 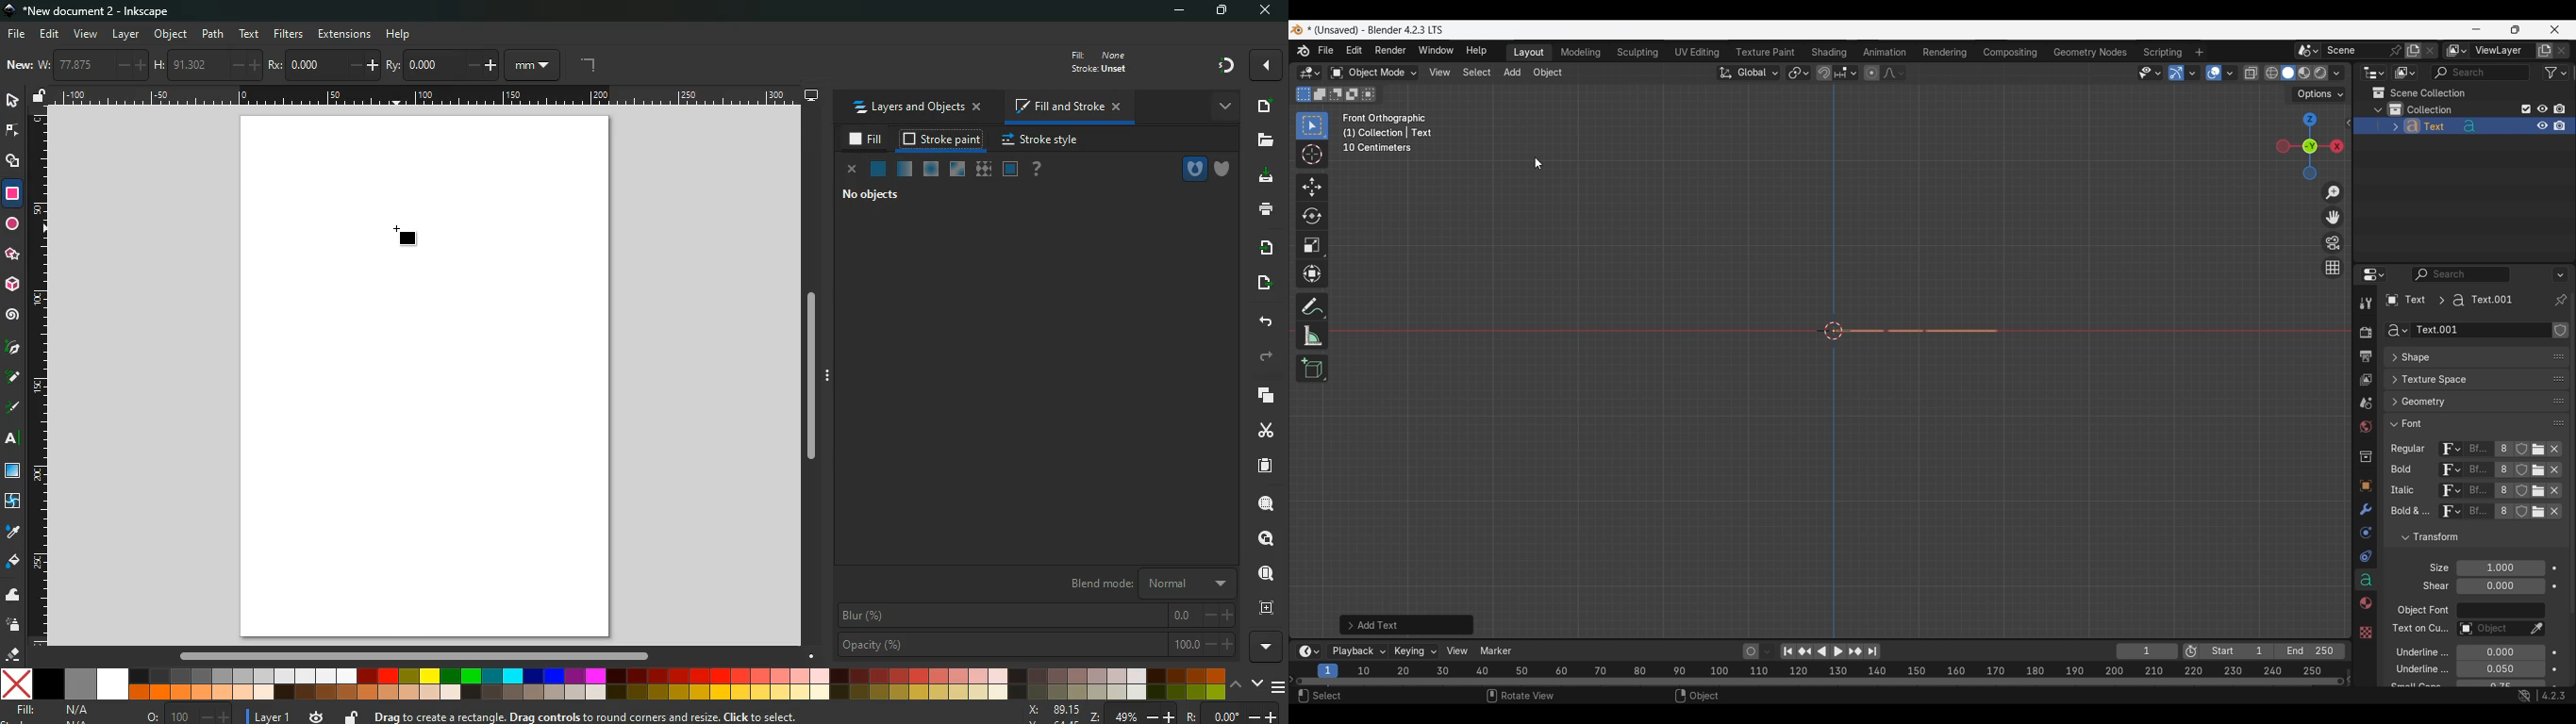 What do you see at coordinates (410, 239) in the screenshot?
I see `rectangle` at bounding box center [410, 239].